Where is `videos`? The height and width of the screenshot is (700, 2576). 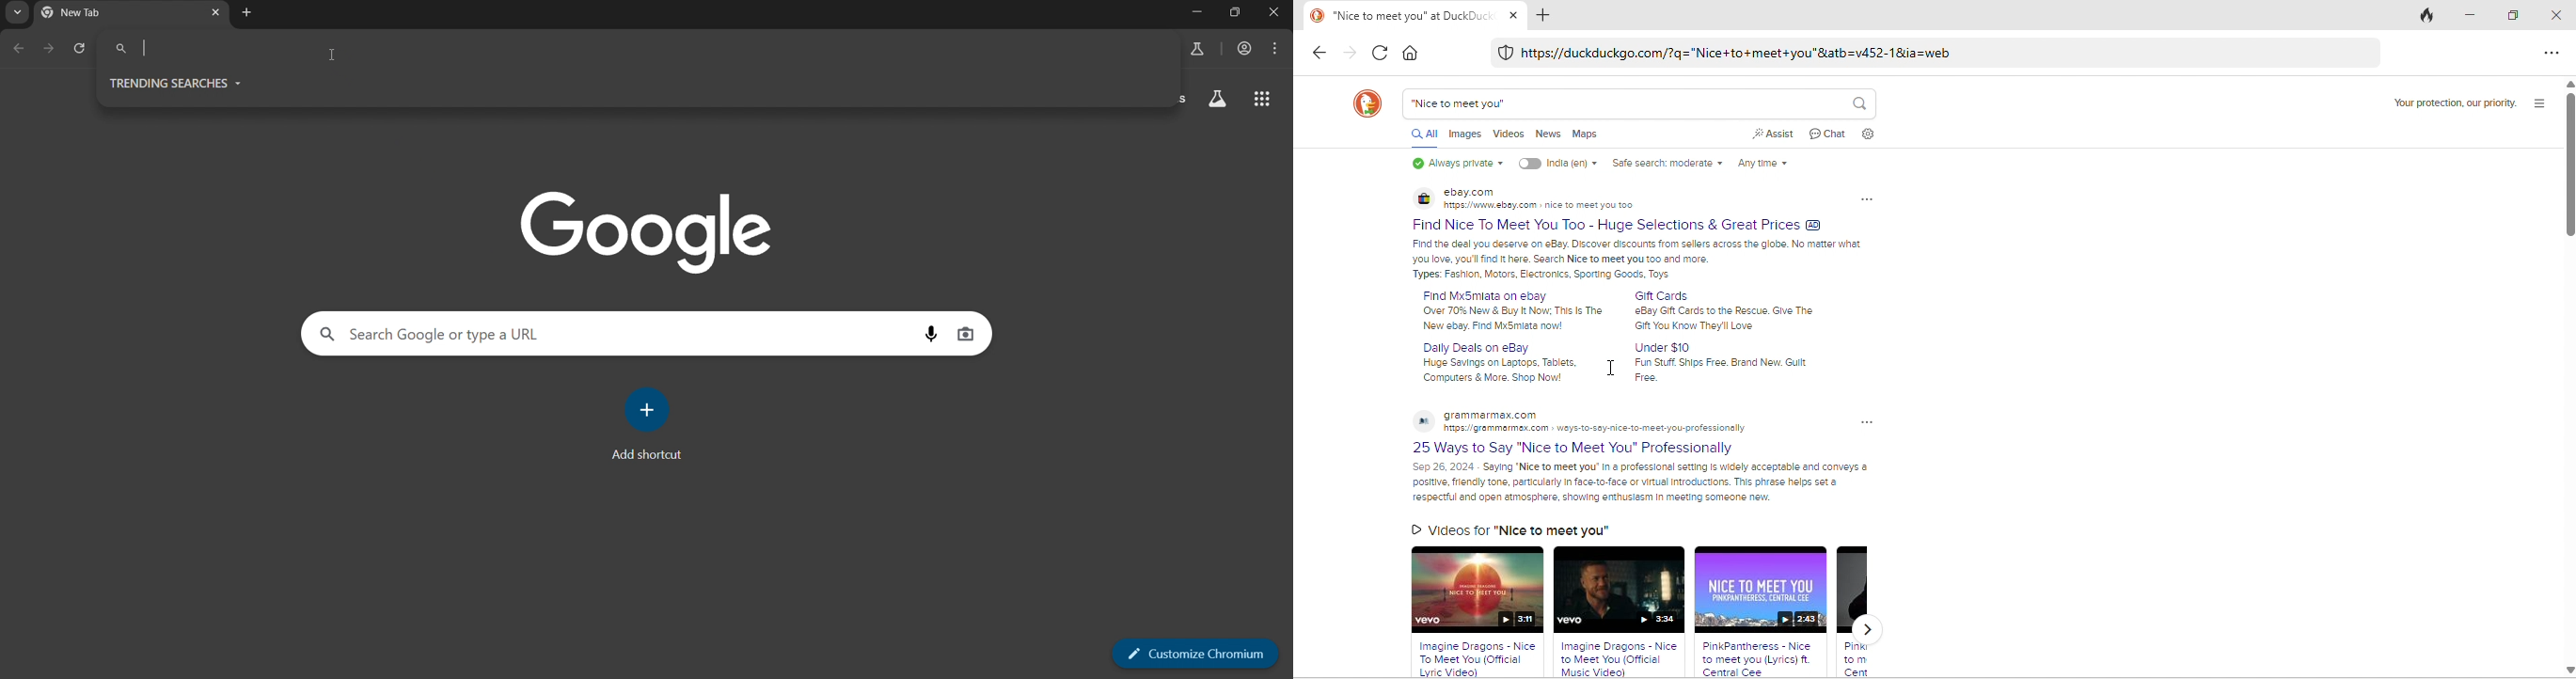
videos is located at coordinates (1509, 134).